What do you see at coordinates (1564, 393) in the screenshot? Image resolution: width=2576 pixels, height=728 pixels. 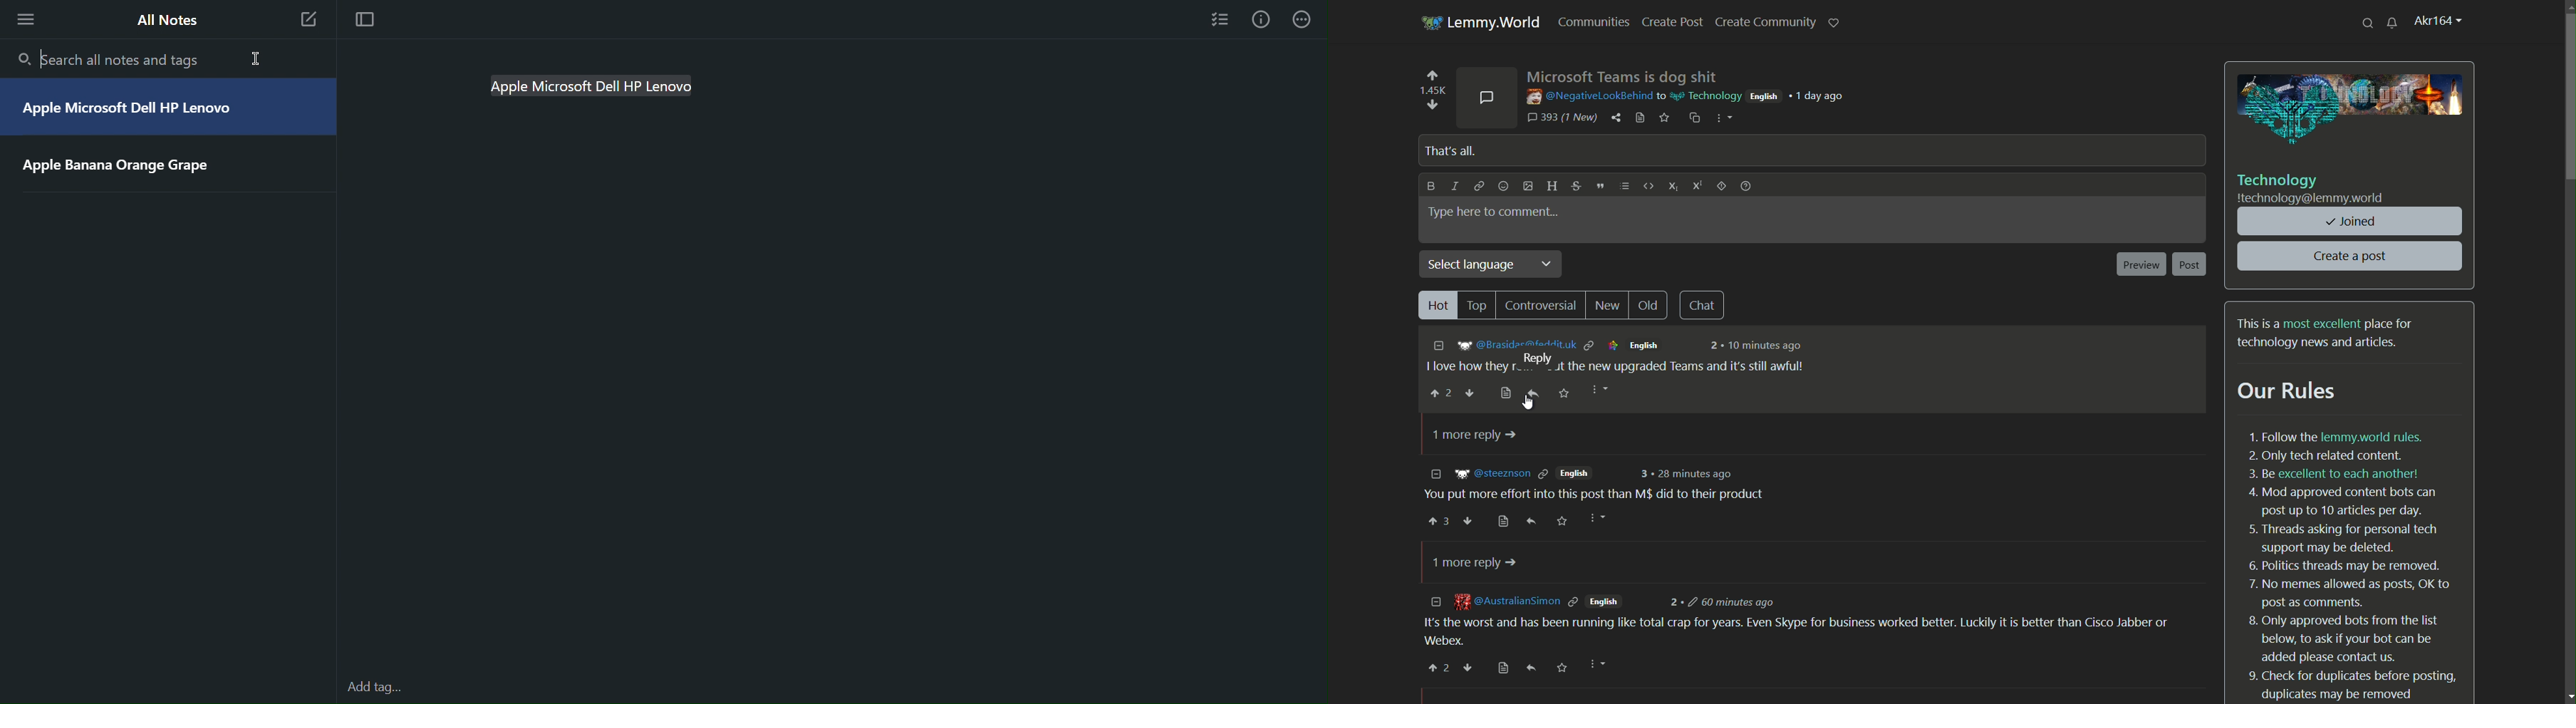 I see `save` at bounding box center [1564, 393].